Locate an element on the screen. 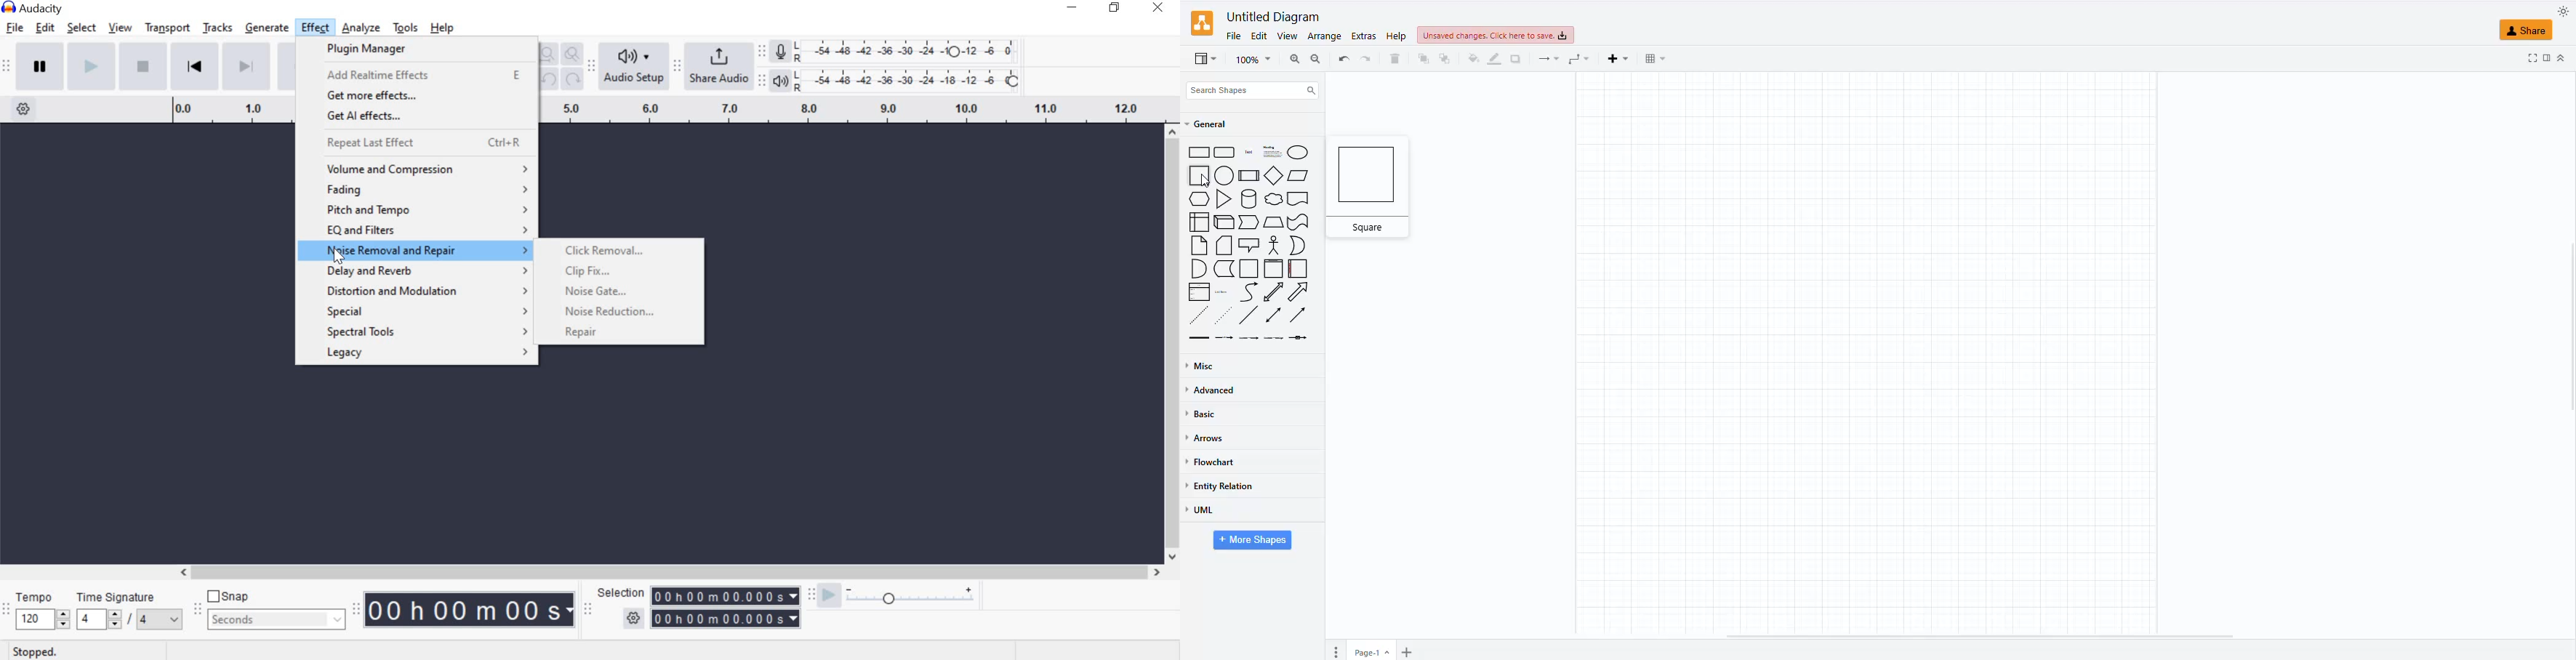 The height and width of the screenshot is (672, 2576). scrollbar is located at coordinates (670, 573).